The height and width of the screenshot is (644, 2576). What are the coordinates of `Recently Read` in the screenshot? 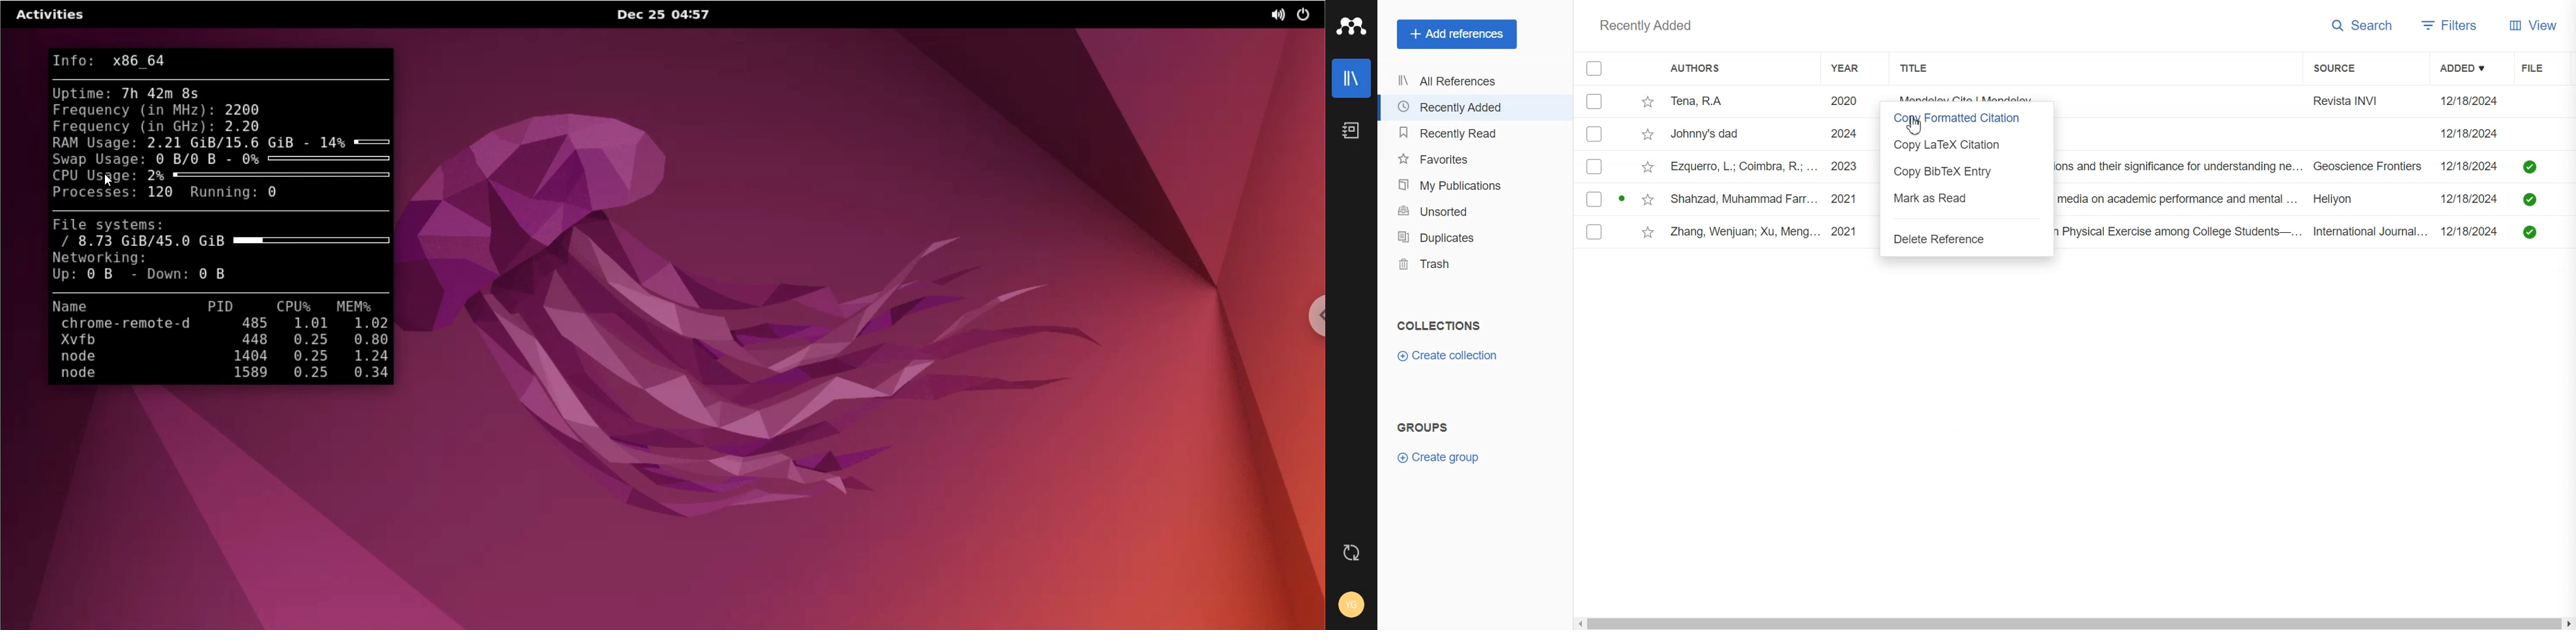 It's located at (1473, 133).